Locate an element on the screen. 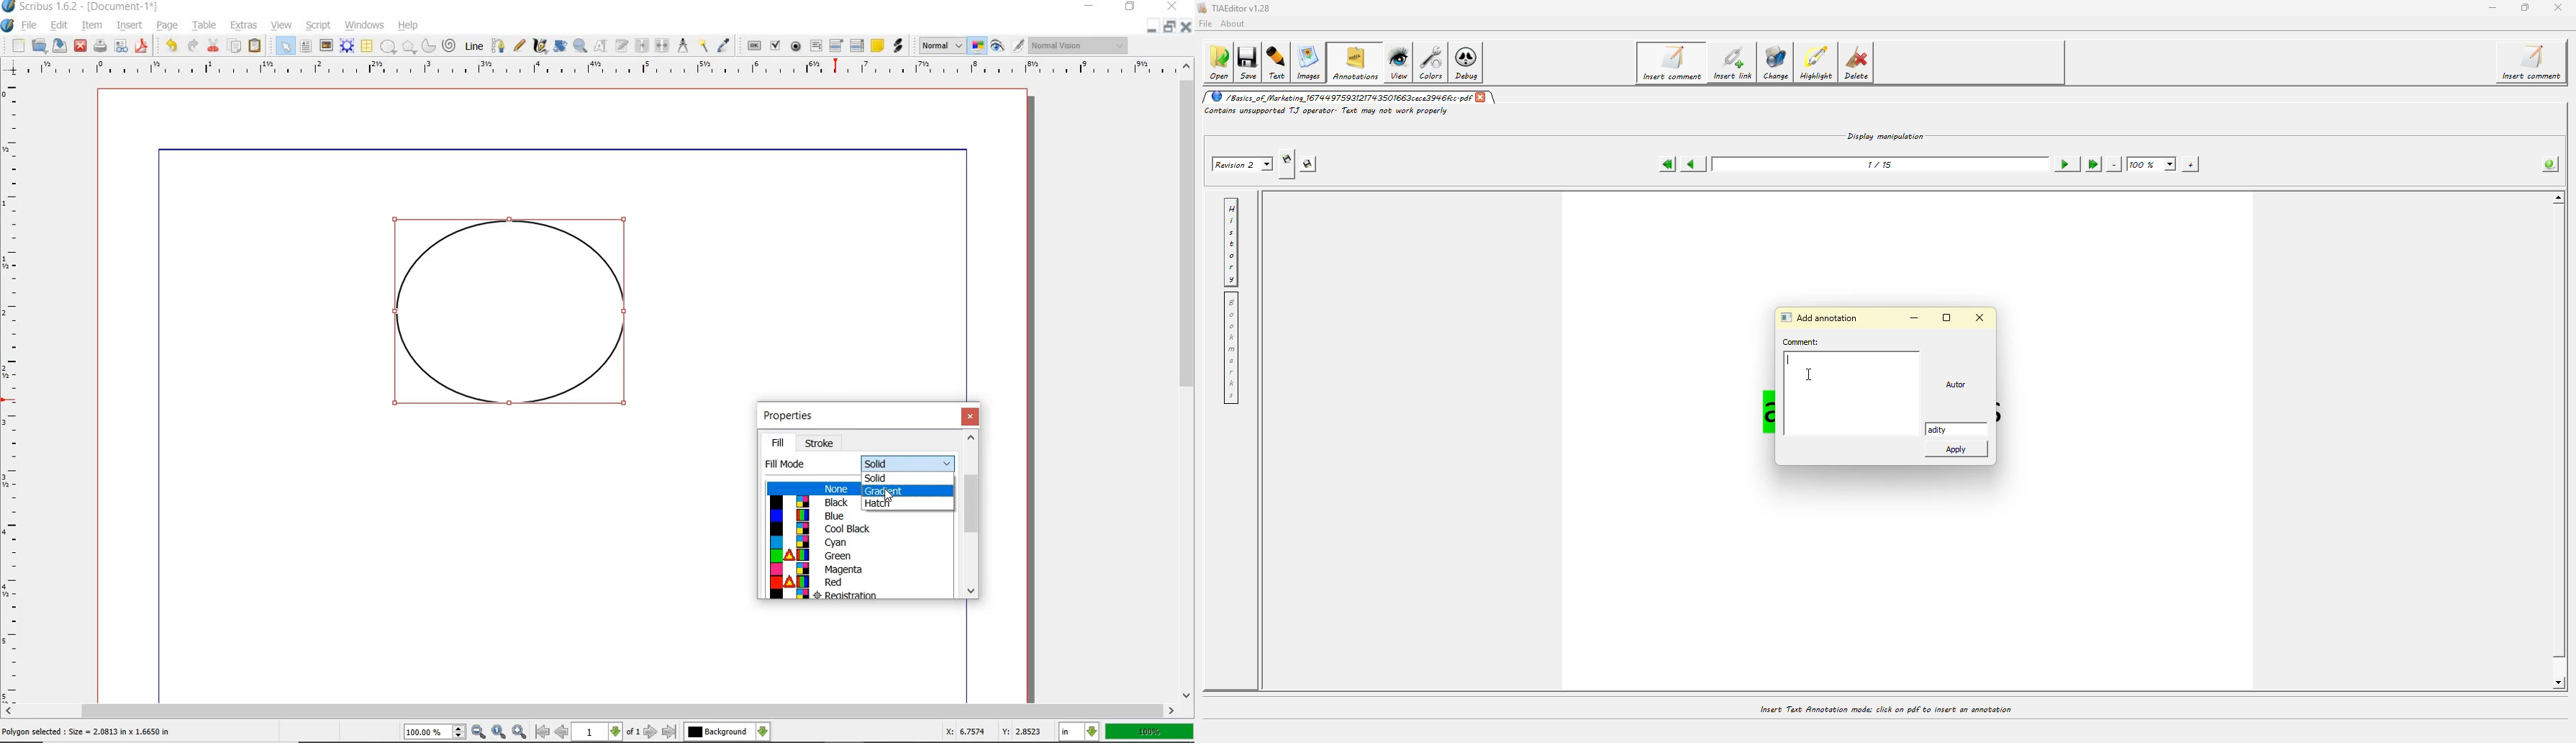 This screenshot has height=756, width=2576. fill mode is located at coordinates (908, 462).